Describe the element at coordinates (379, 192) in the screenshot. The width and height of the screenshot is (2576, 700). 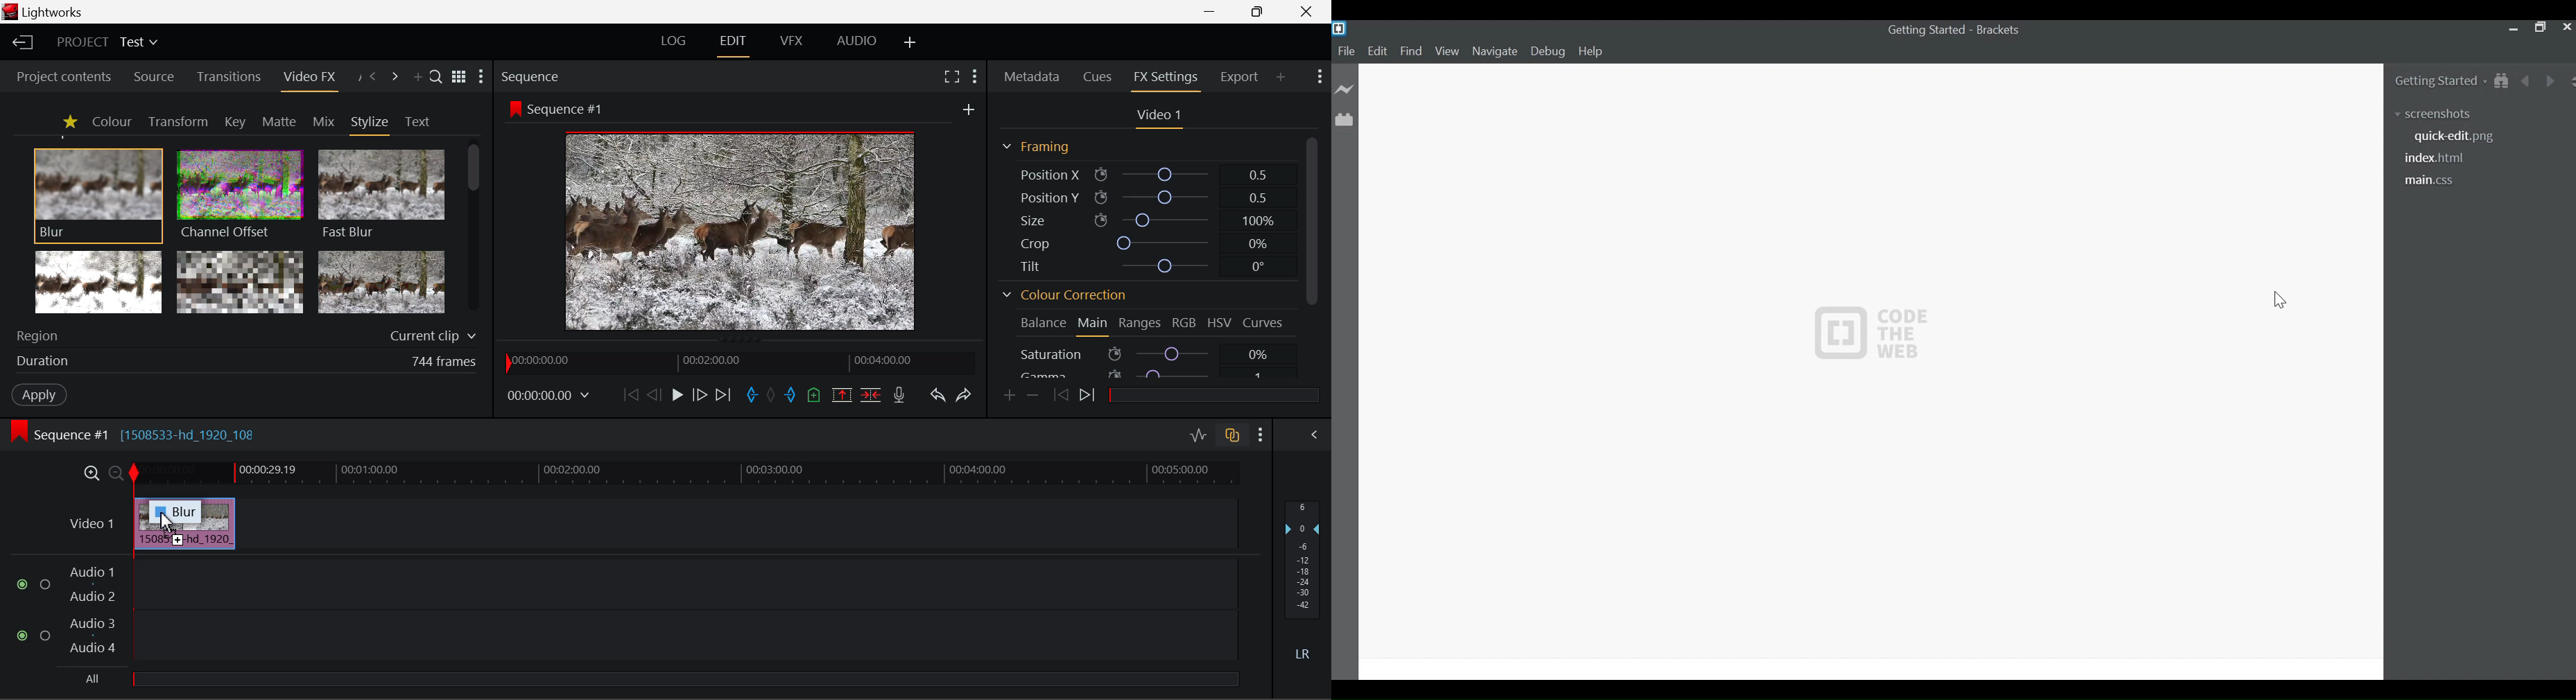
I see `Fast Blur` at that location.